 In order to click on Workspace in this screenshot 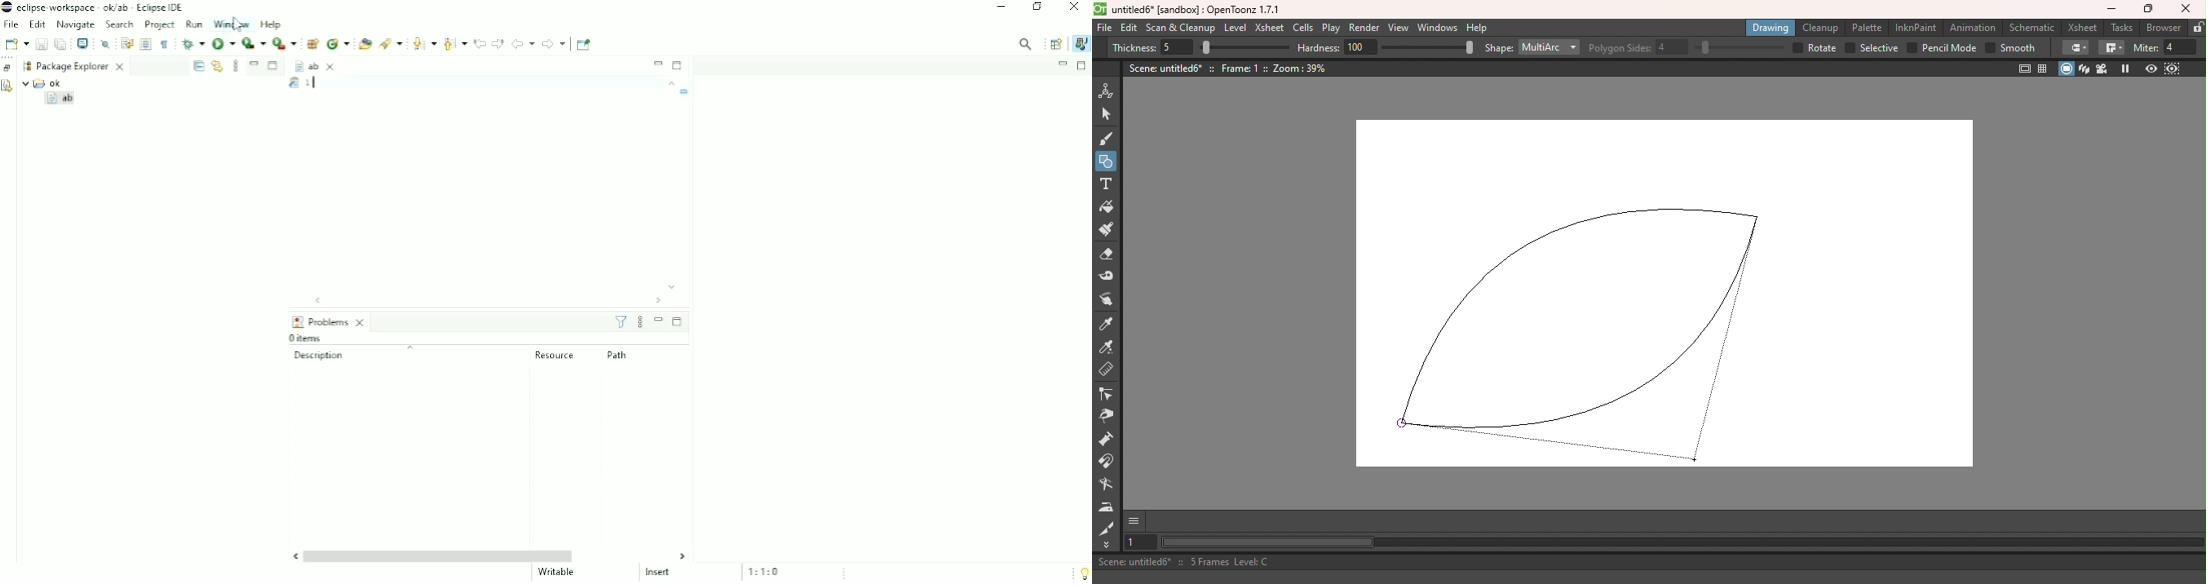, I will do `click(25, 66)`.